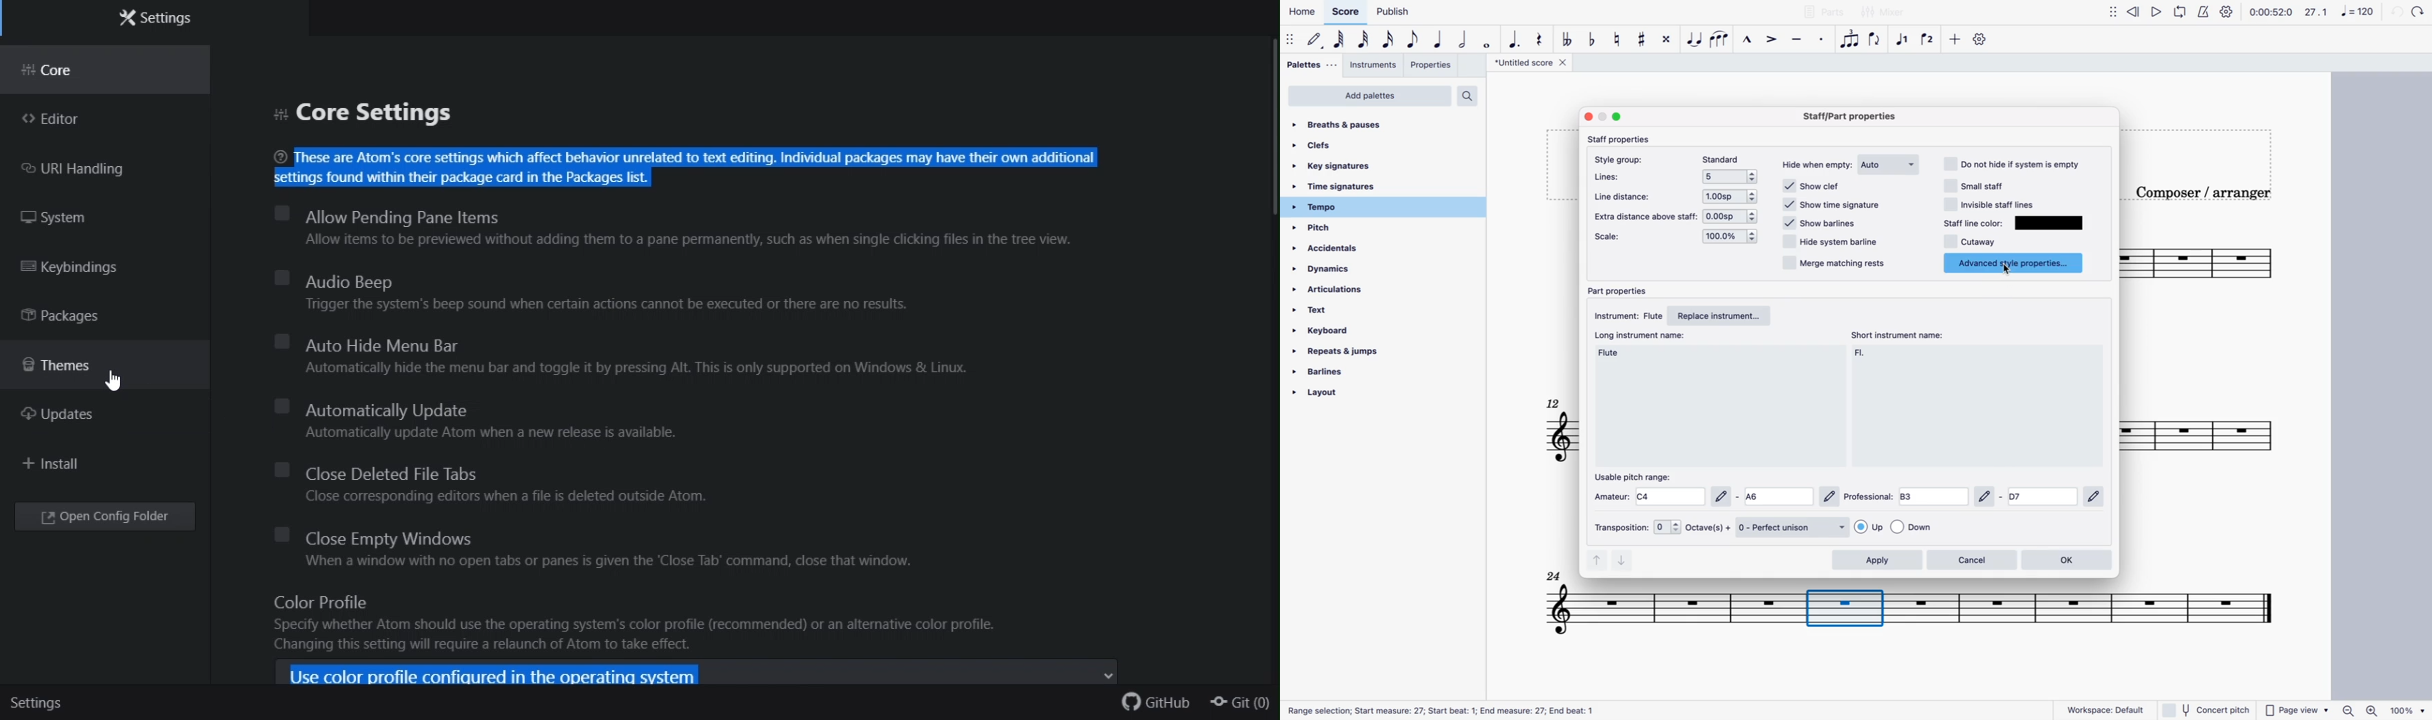  I want to click on , so click(1554, 573).